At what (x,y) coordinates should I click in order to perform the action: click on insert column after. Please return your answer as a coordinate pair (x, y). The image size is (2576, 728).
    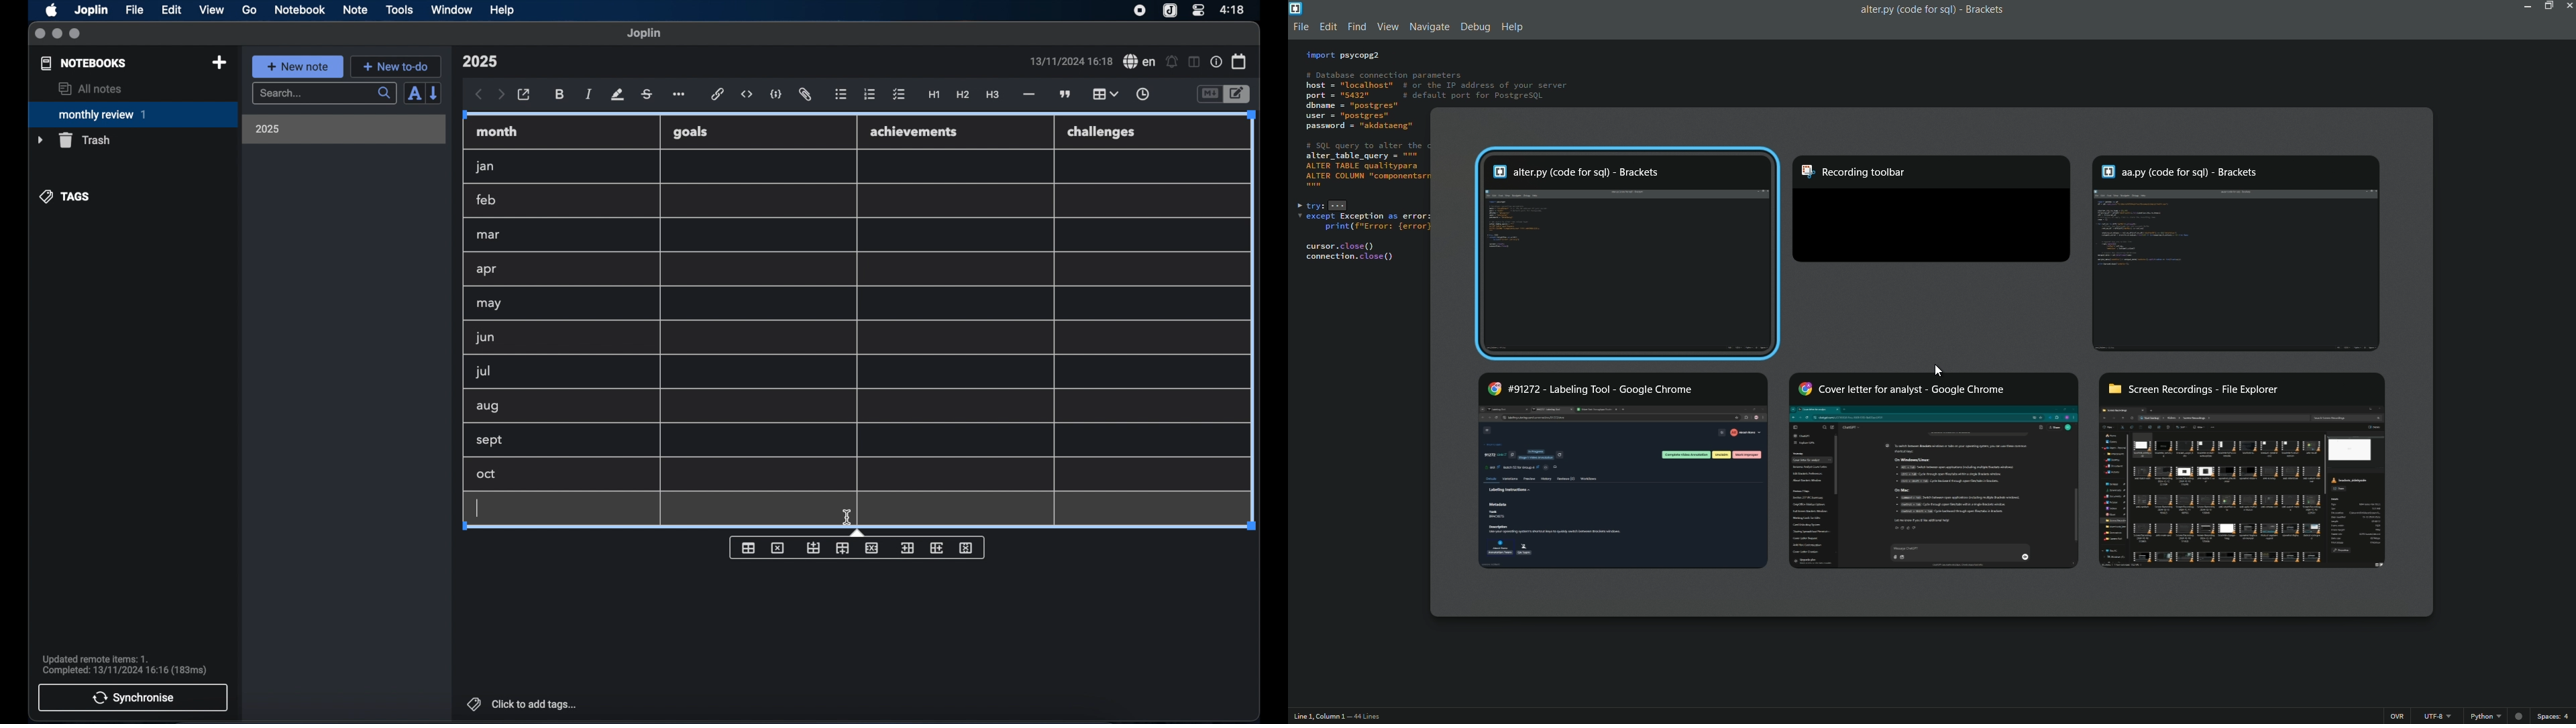
    Looking at the image, I should click on (842, 548).